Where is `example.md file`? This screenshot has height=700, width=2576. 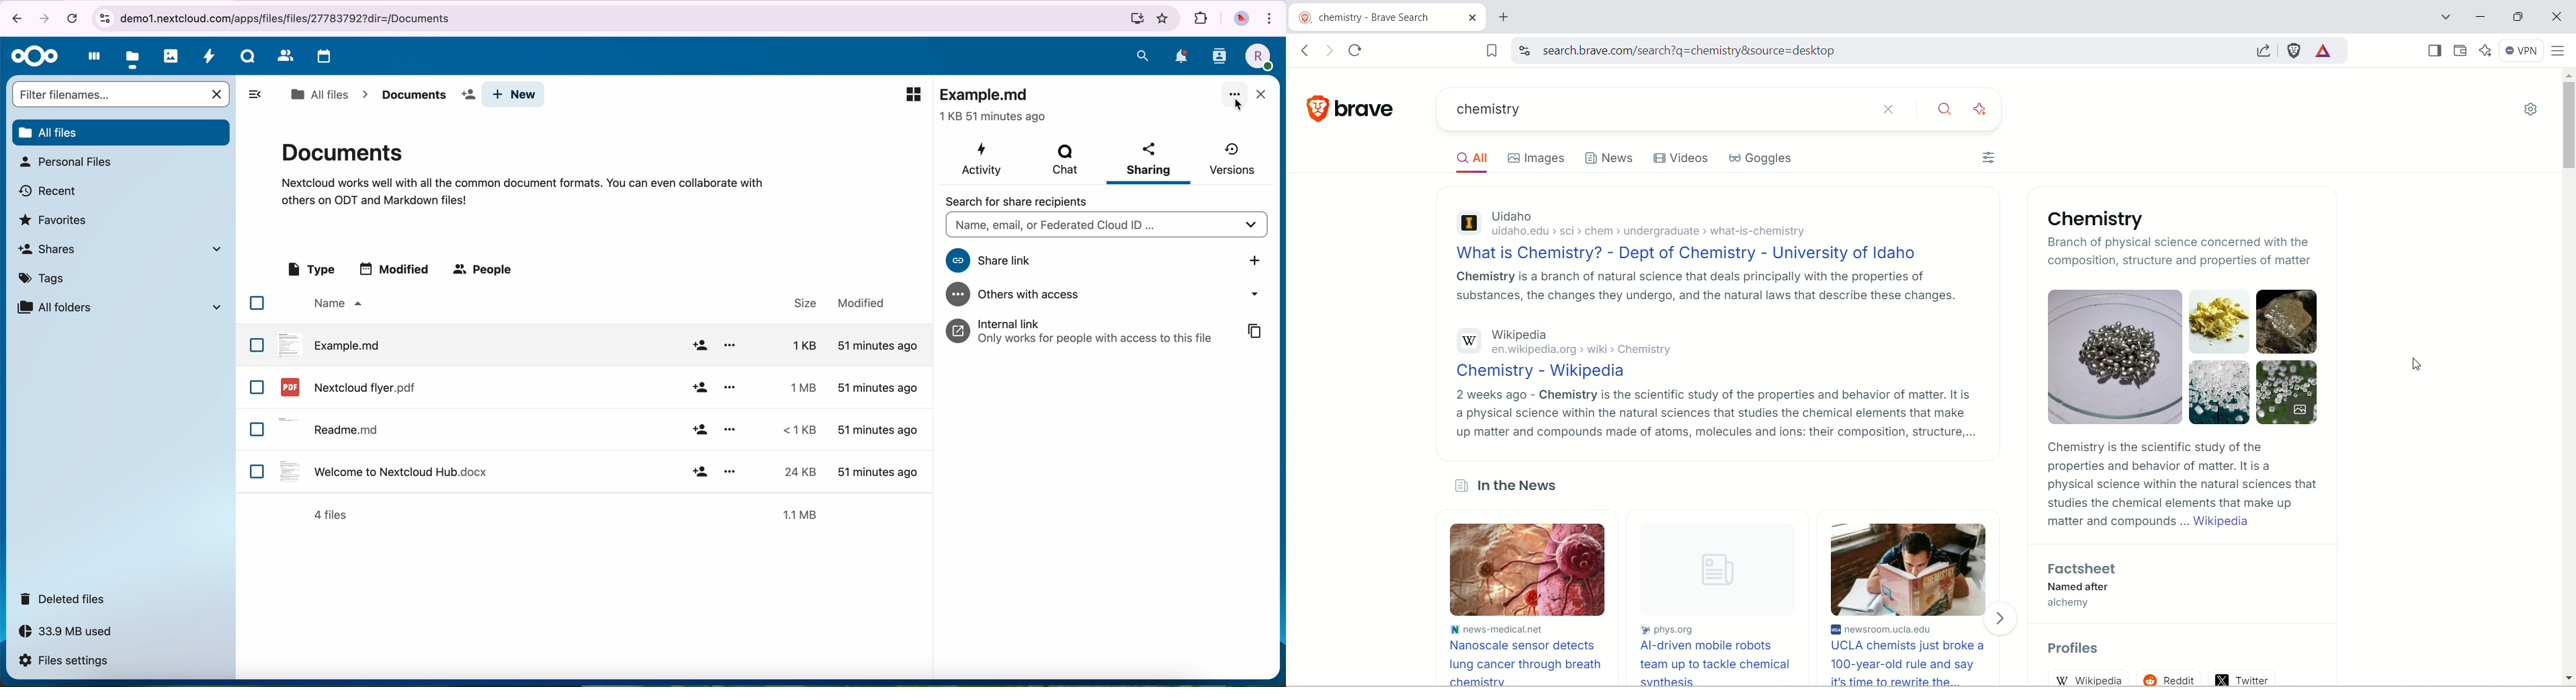
example.md file is located at coordinates (996, 105).